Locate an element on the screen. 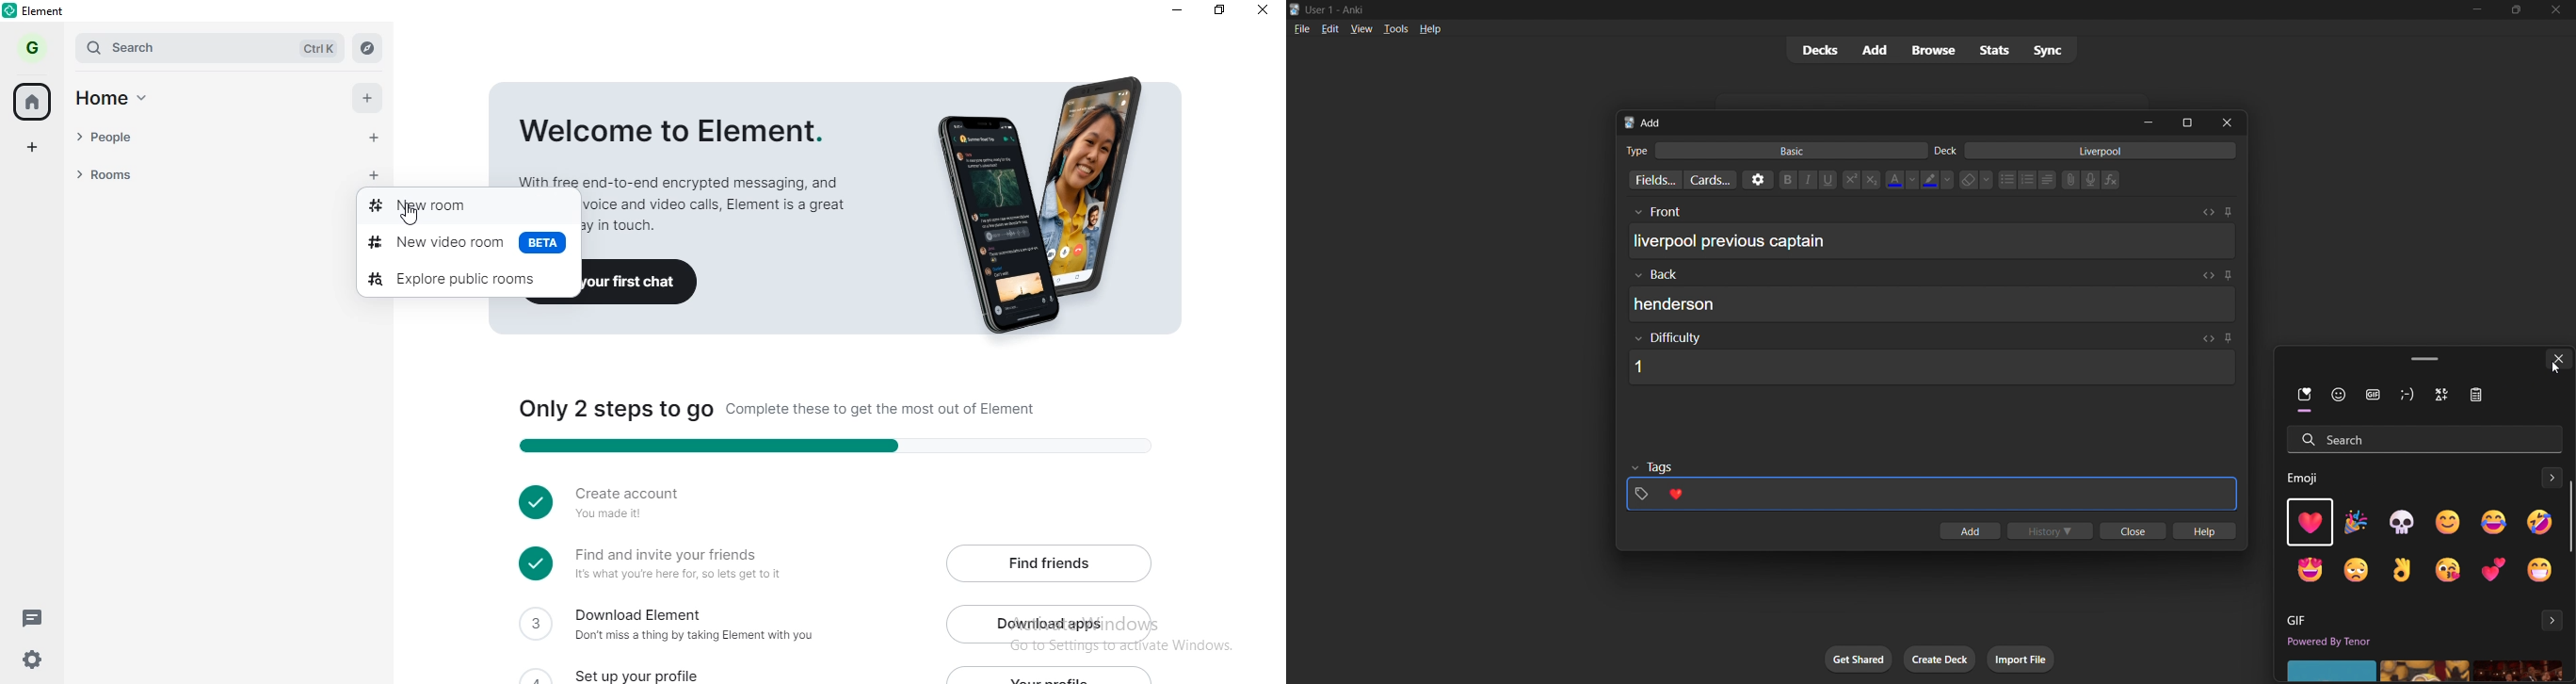 This screenshot has width=2576, height=700. emoji is located at coordinates (2486, 522).